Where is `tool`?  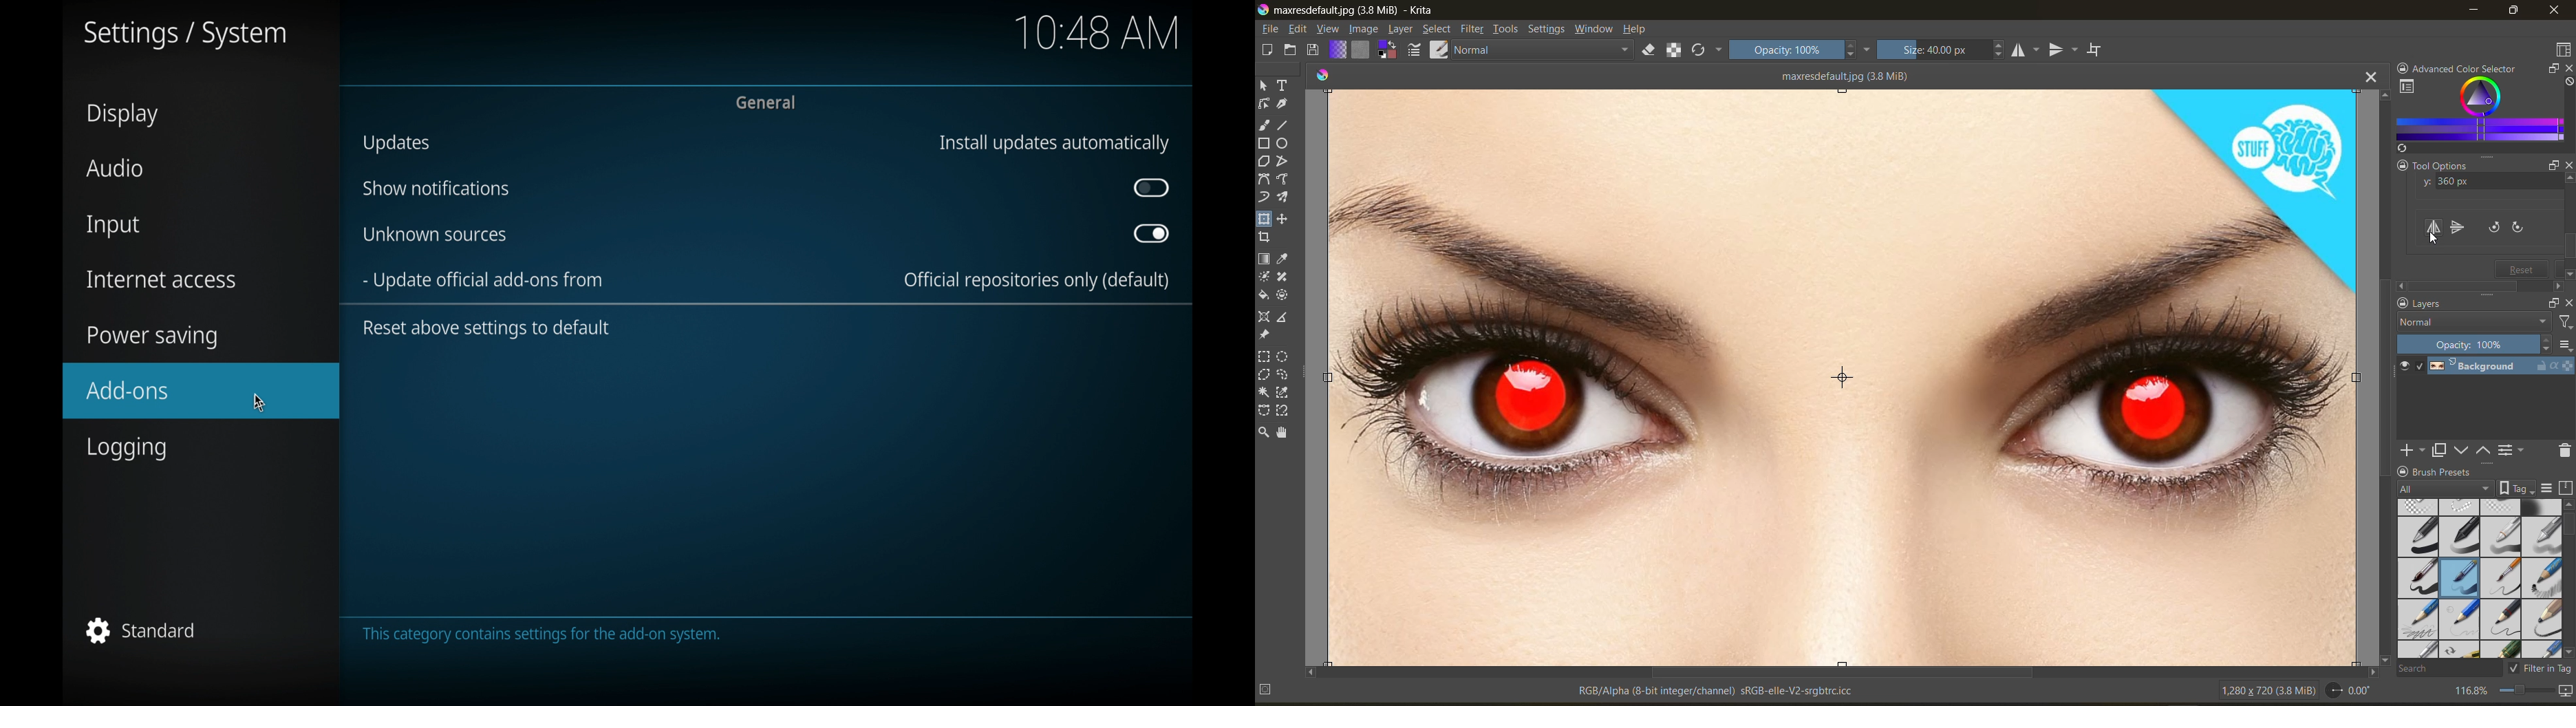
tool is located at coordinates (1263, 295).